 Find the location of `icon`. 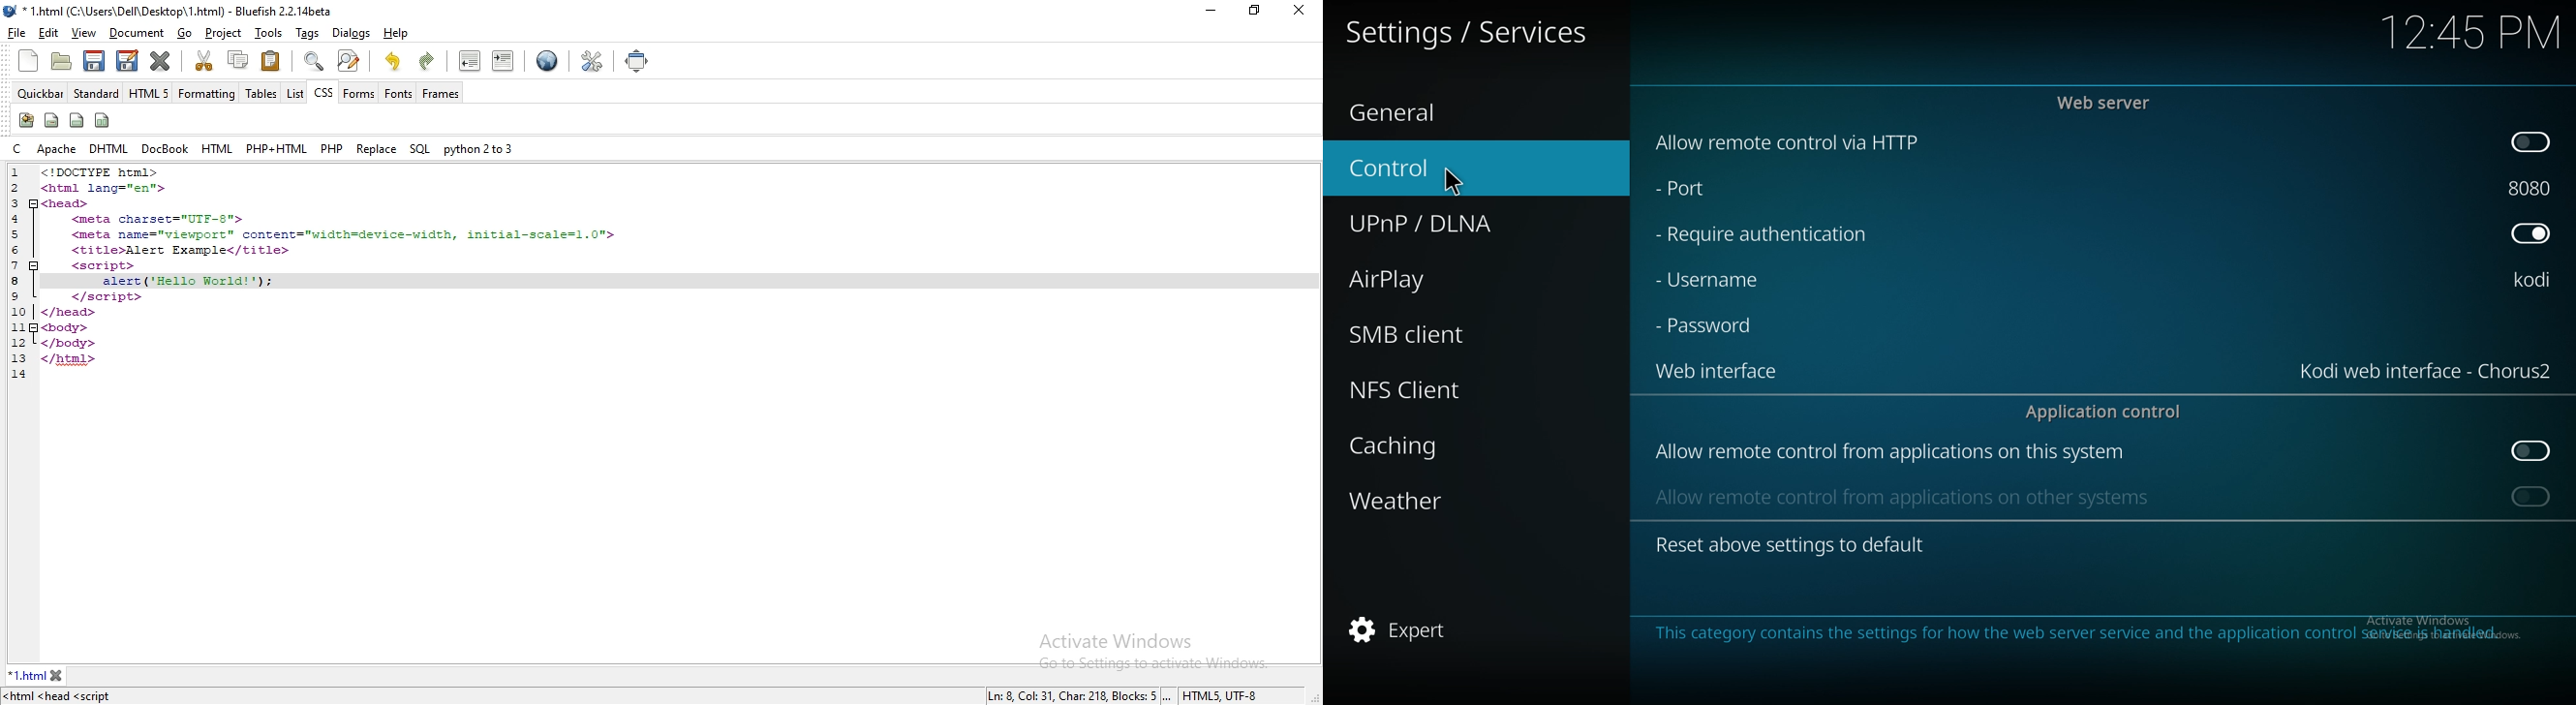

icon is located at coordinates (105, 119).